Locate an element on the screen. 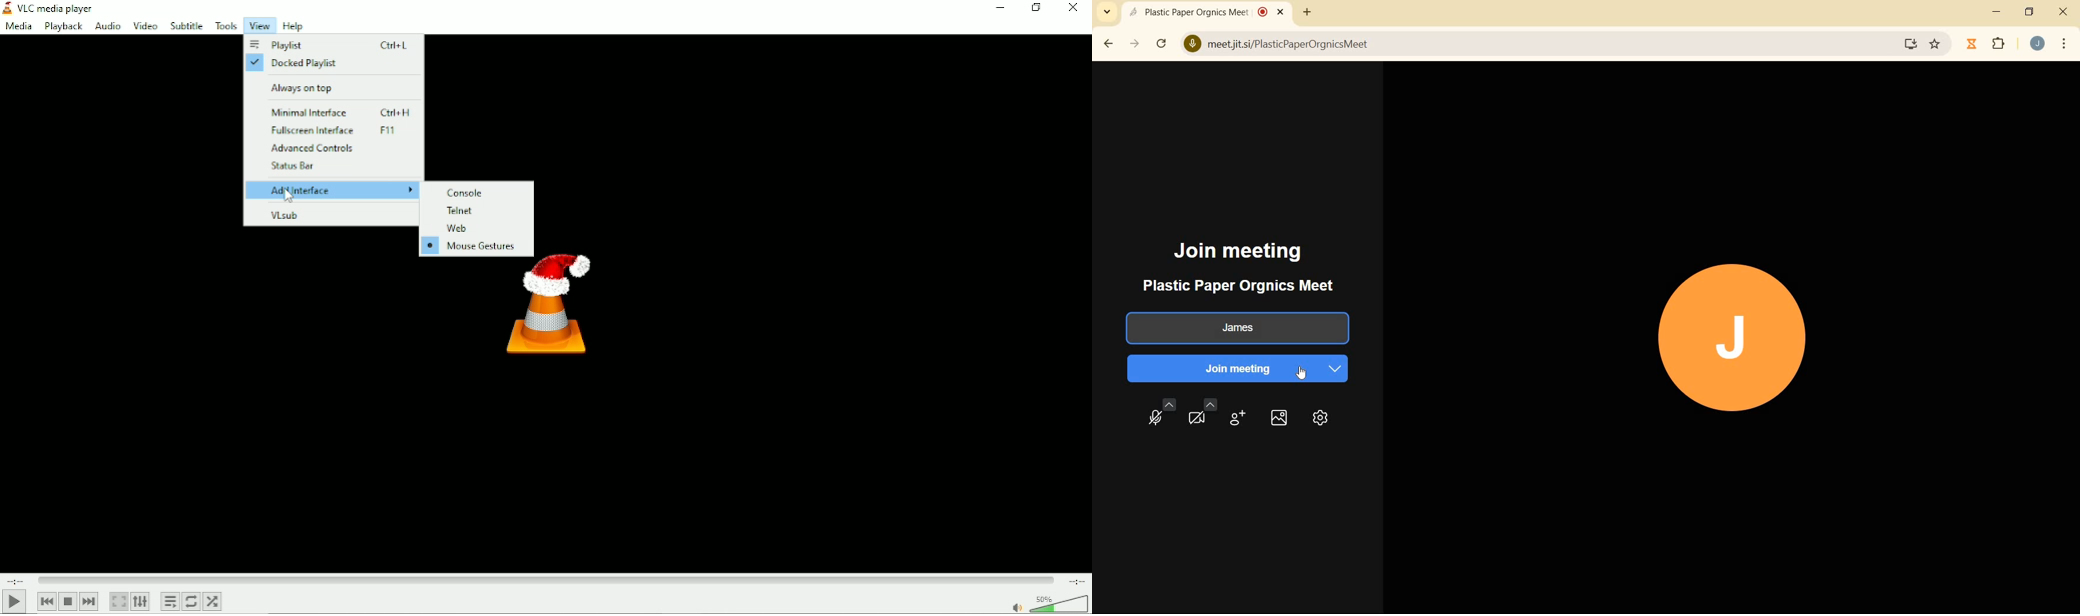 Image resolution: width=2100 pixels, height=616 pixels. Jibble is located at coordinates (1972, 45).